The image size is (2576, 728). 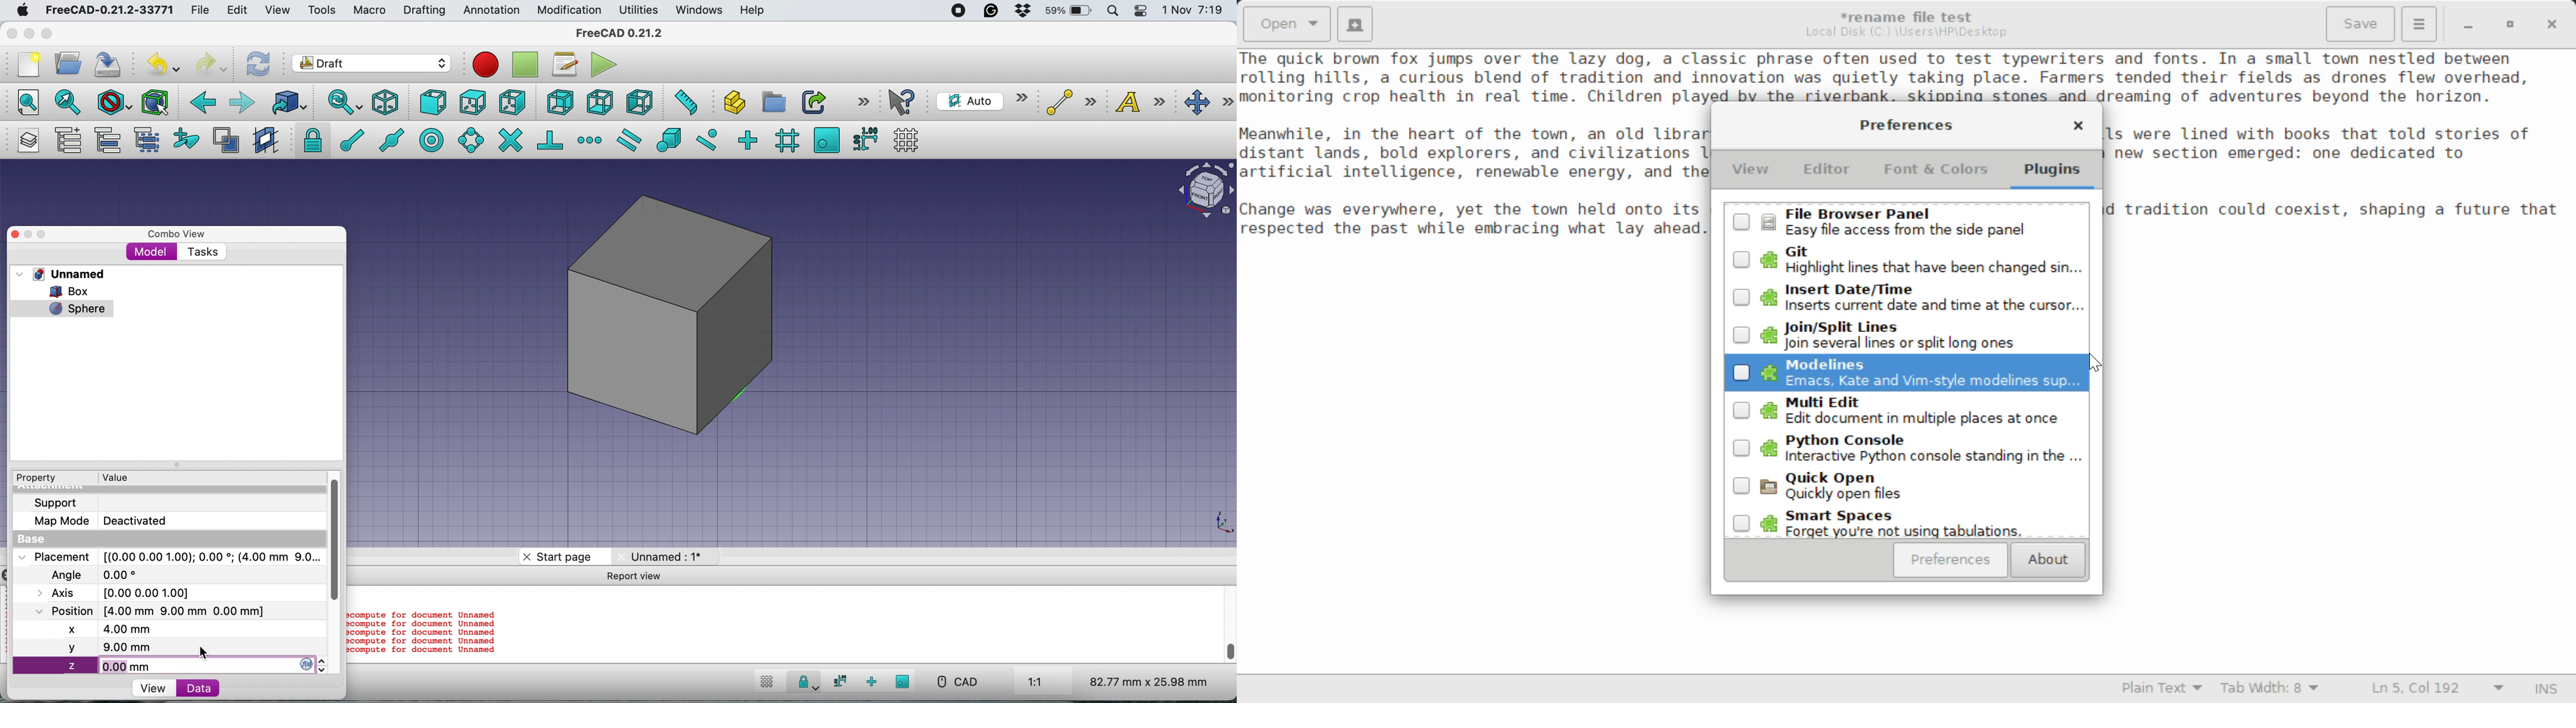 What do you see at coordinates (125, 593) in the screenshot?
I see `axis` at bounding box center [125, 593].